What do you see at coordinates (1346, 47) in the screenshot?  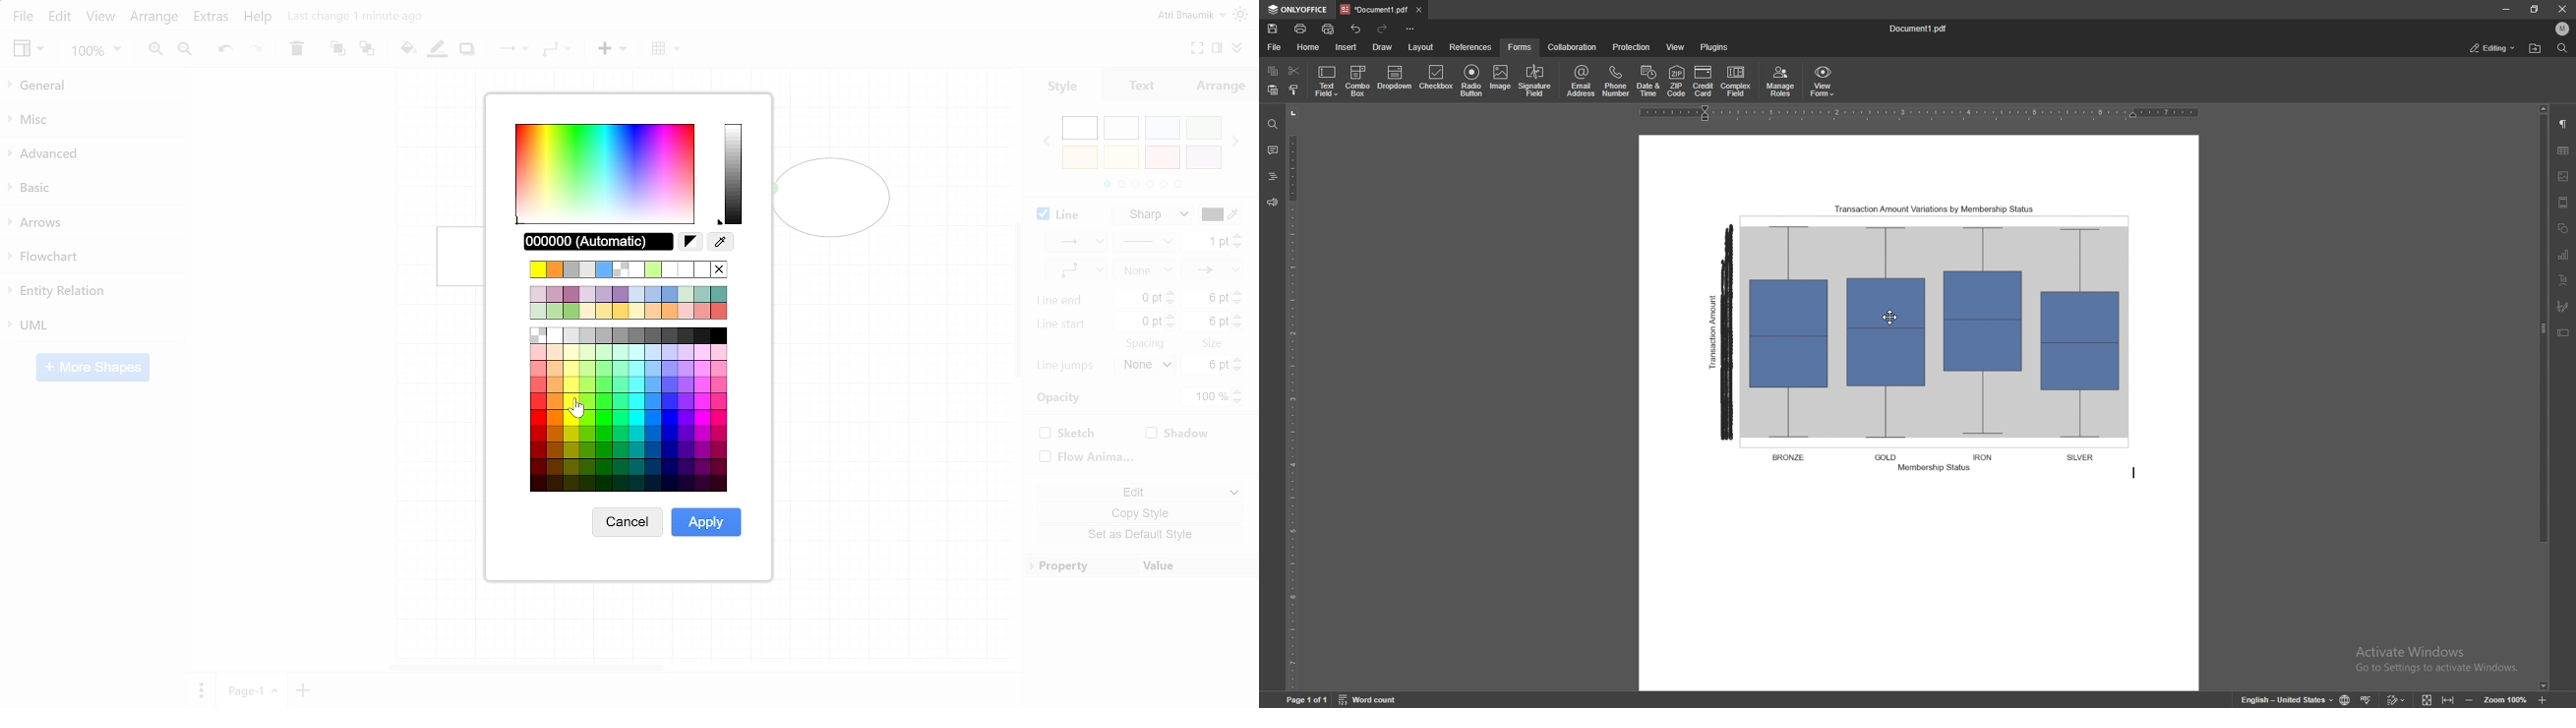 I see `insert` at bounding box center [1346, 47].